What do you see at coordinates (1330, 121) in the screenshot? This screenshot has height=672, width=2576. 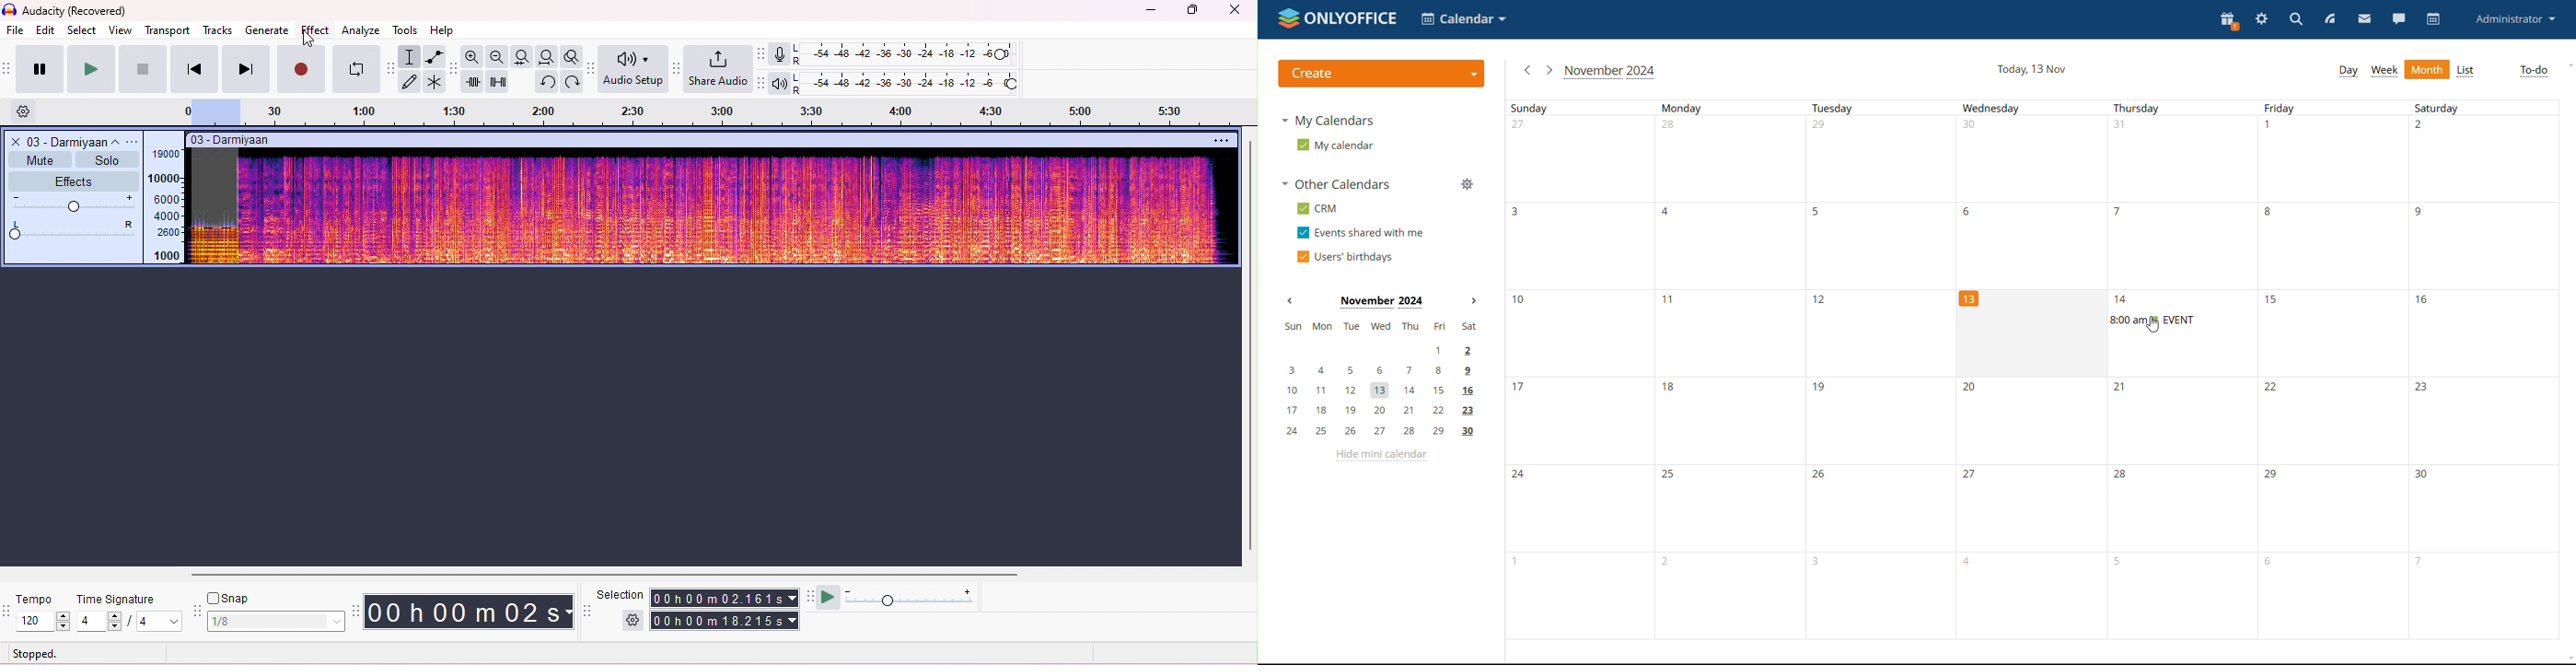 I see `my calendars` at bounding box center [1330, 121].